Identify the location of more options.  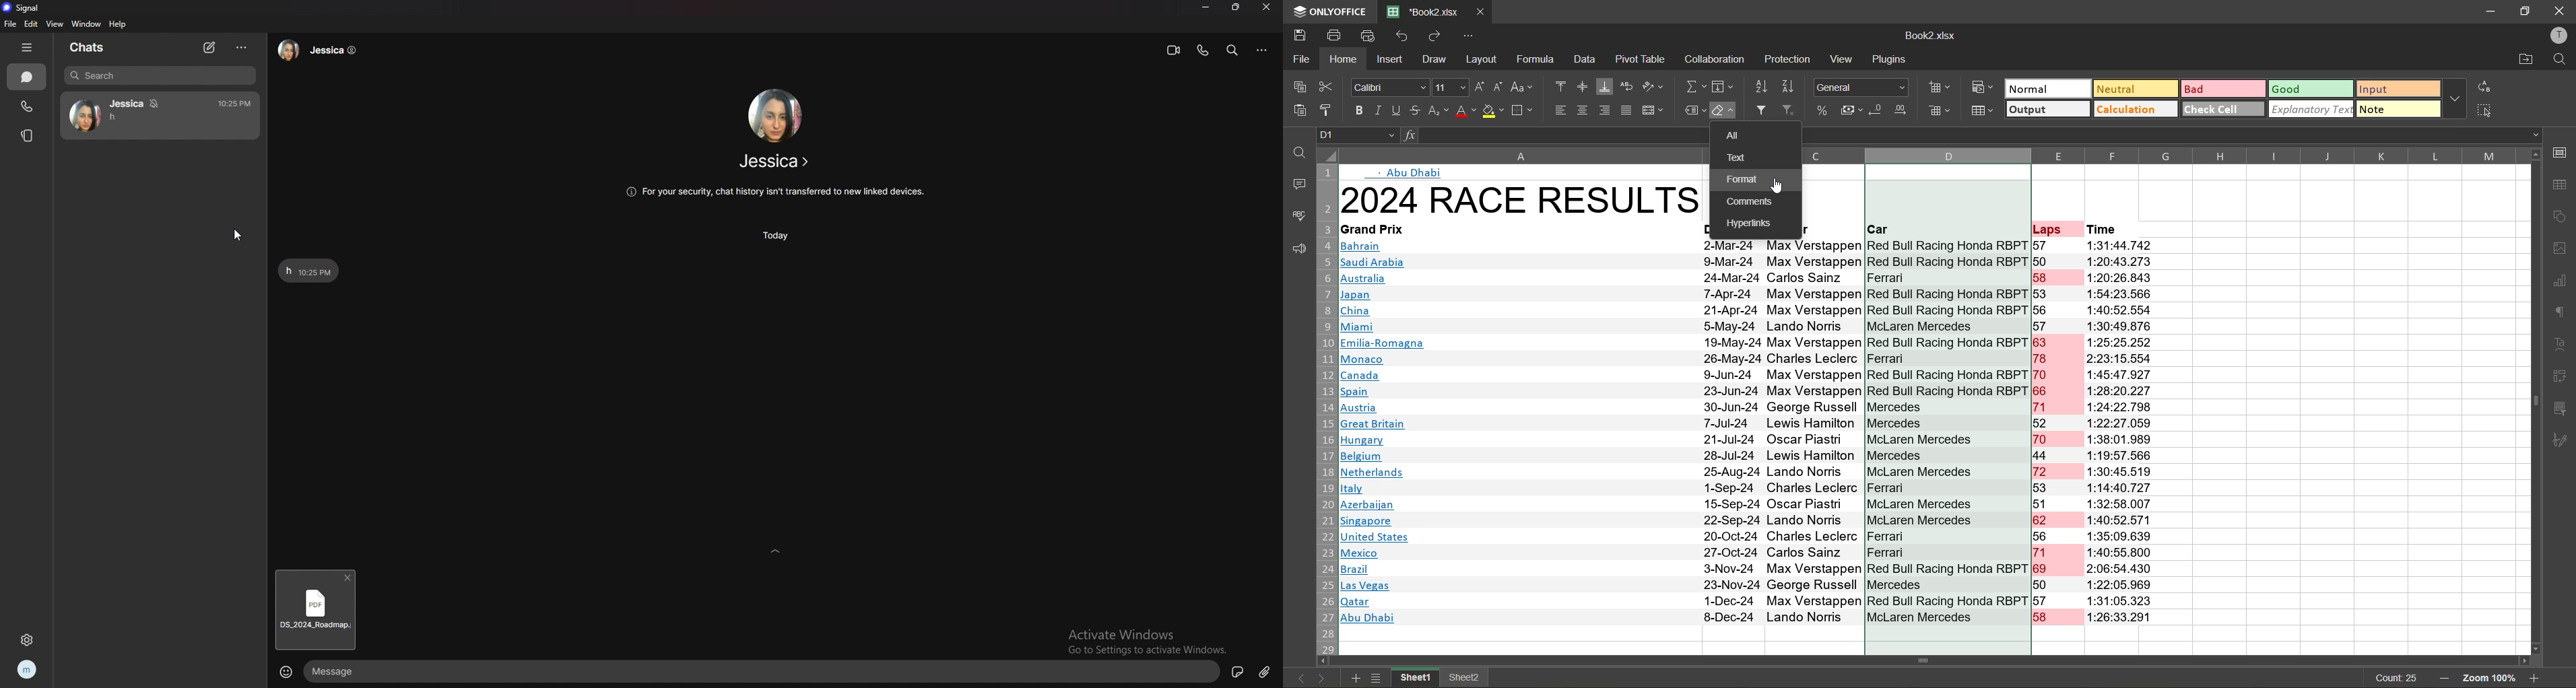
(2455, 98).